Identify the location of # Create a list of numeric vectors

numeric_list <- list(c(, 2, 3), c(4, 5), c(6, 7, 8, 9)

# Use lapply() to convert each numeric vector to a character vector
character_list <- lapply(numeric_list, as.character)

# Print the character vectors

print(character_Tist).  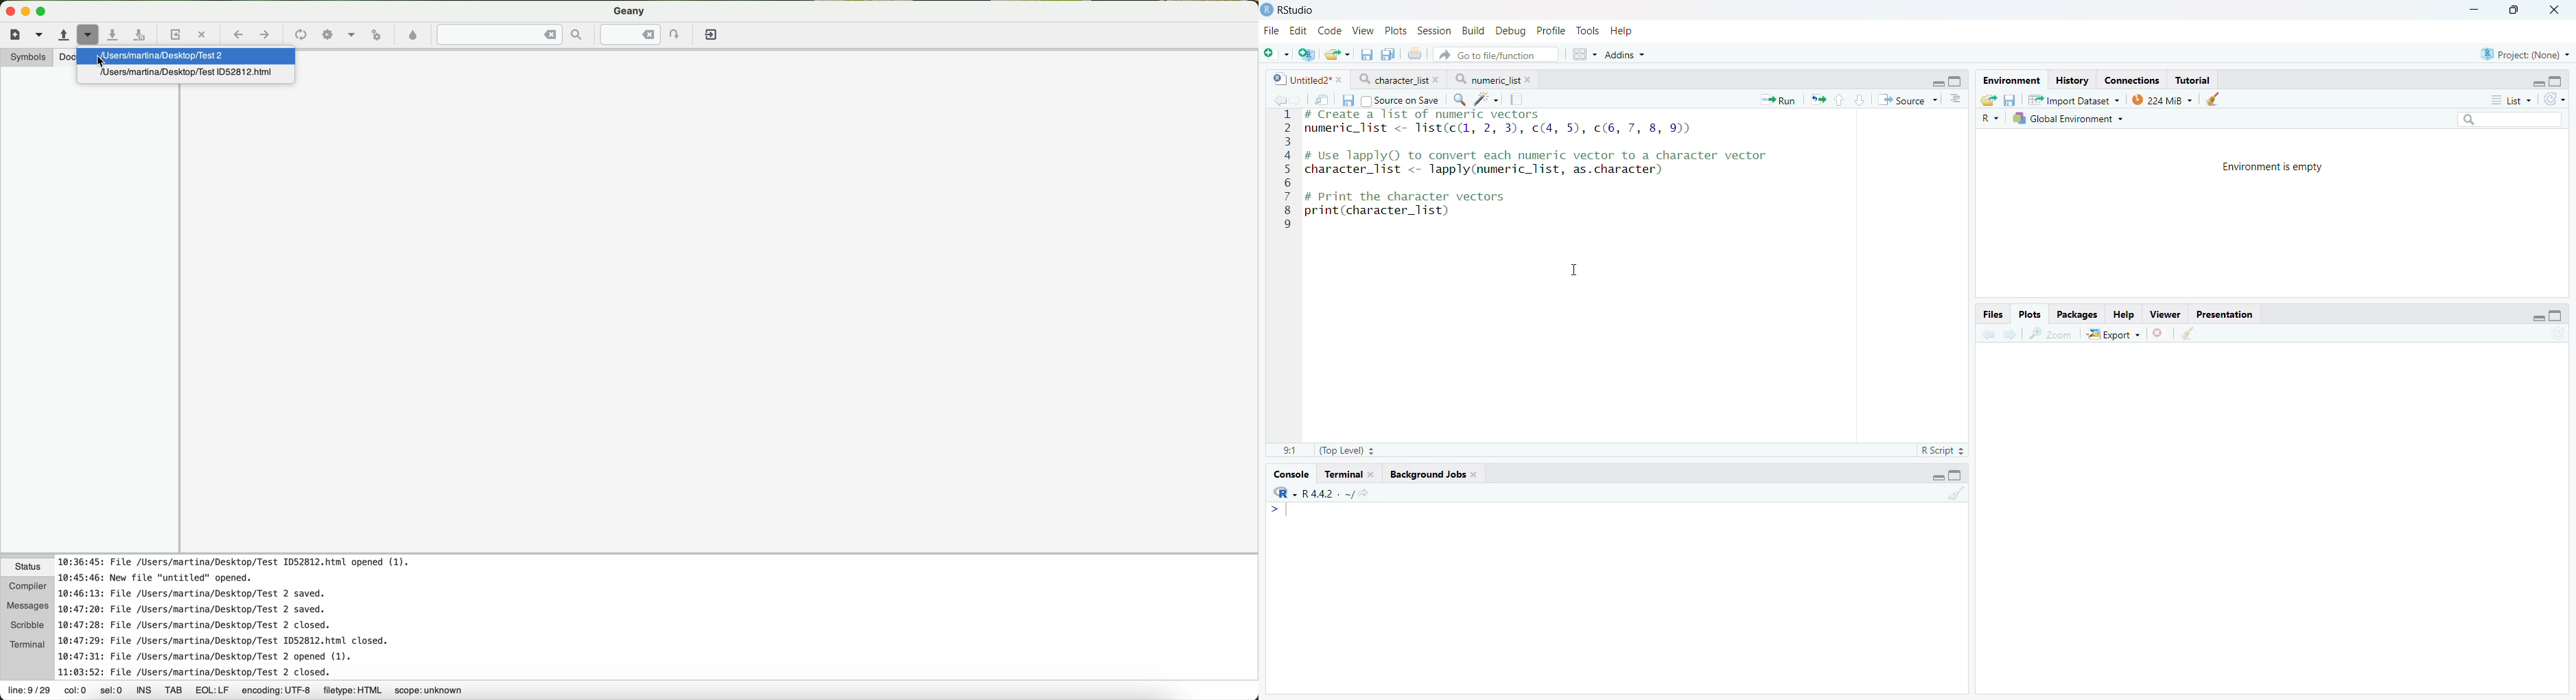
(1541, 174).